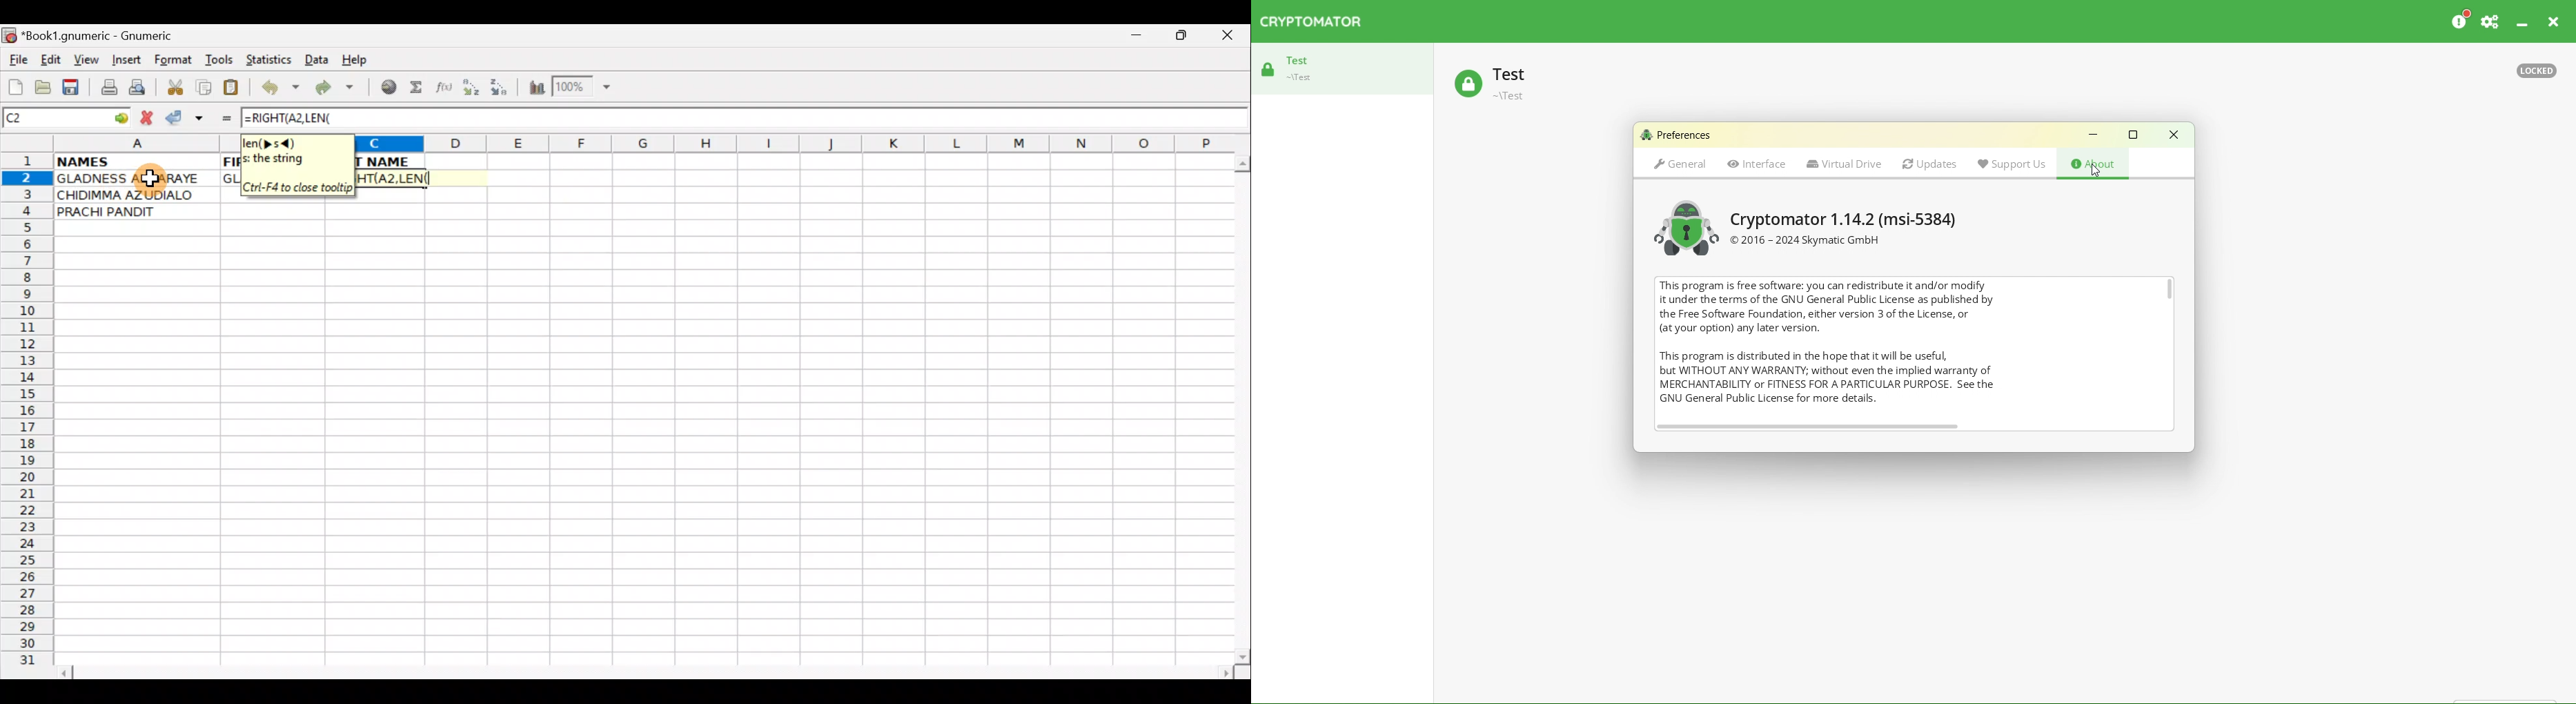  What do you see at coordinates (1133, 38) in the screenshot?
I see `Minimize` at bounding box center [1133, 38].